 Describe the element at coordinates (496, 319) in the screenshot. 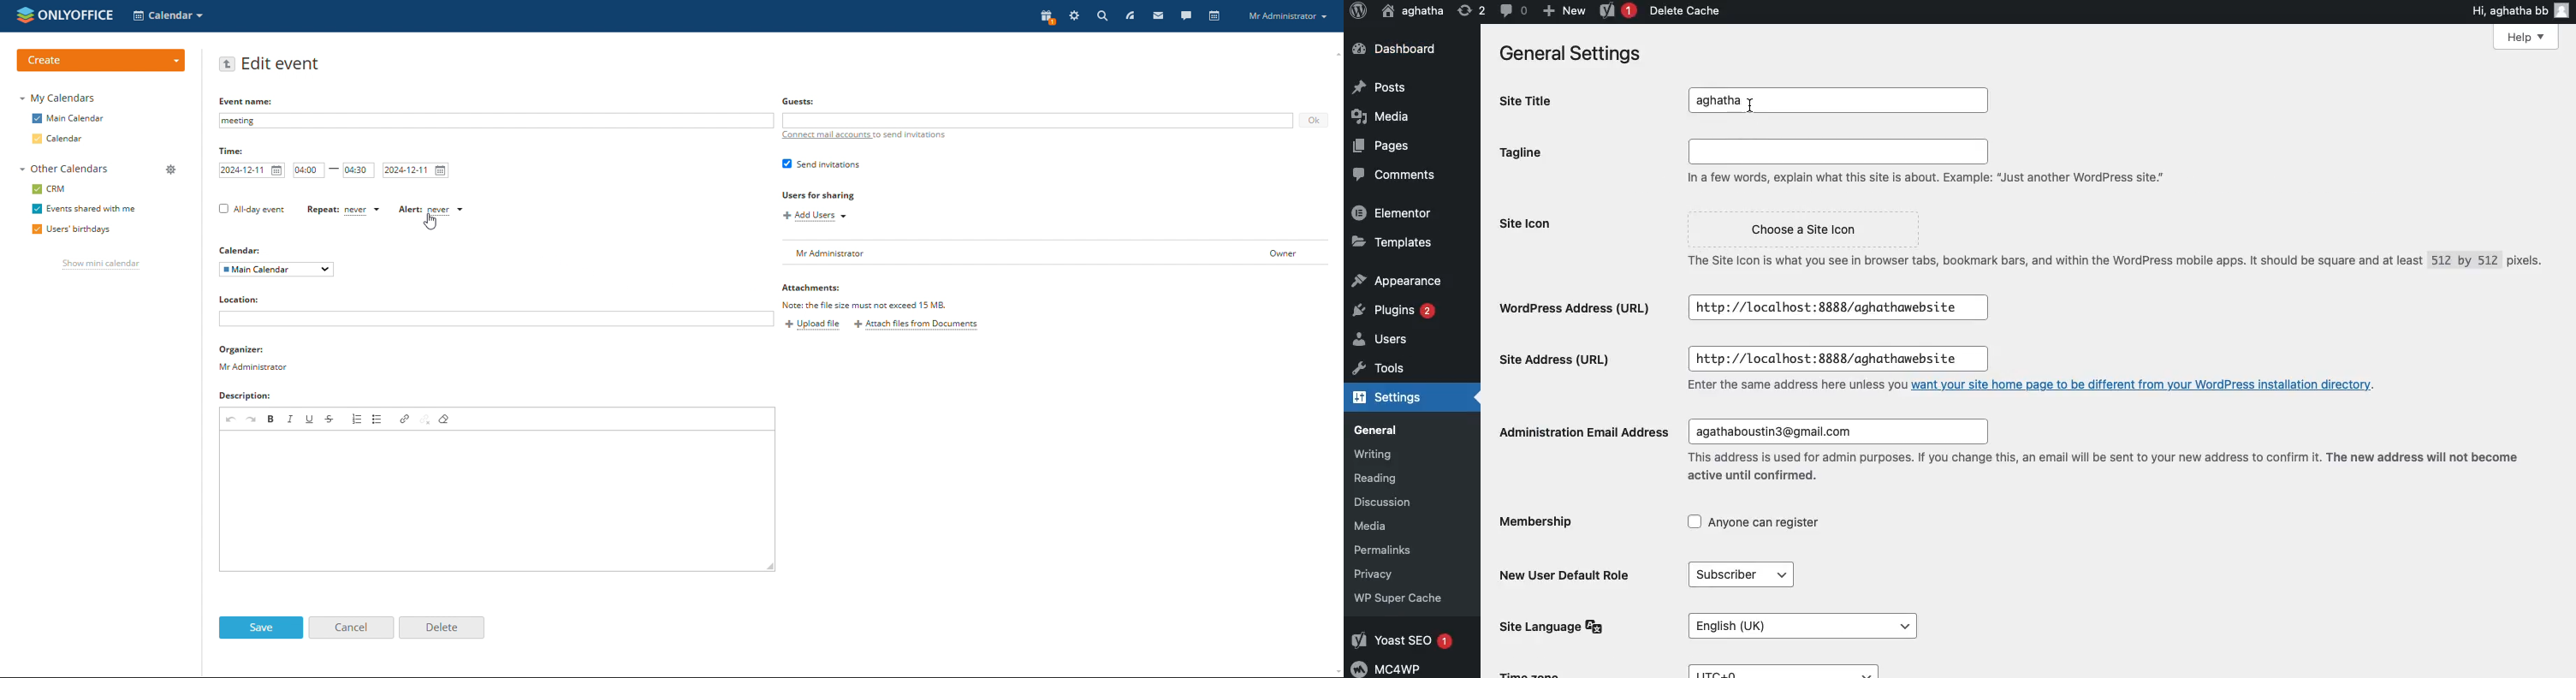

I see `add locatoin` at that location.